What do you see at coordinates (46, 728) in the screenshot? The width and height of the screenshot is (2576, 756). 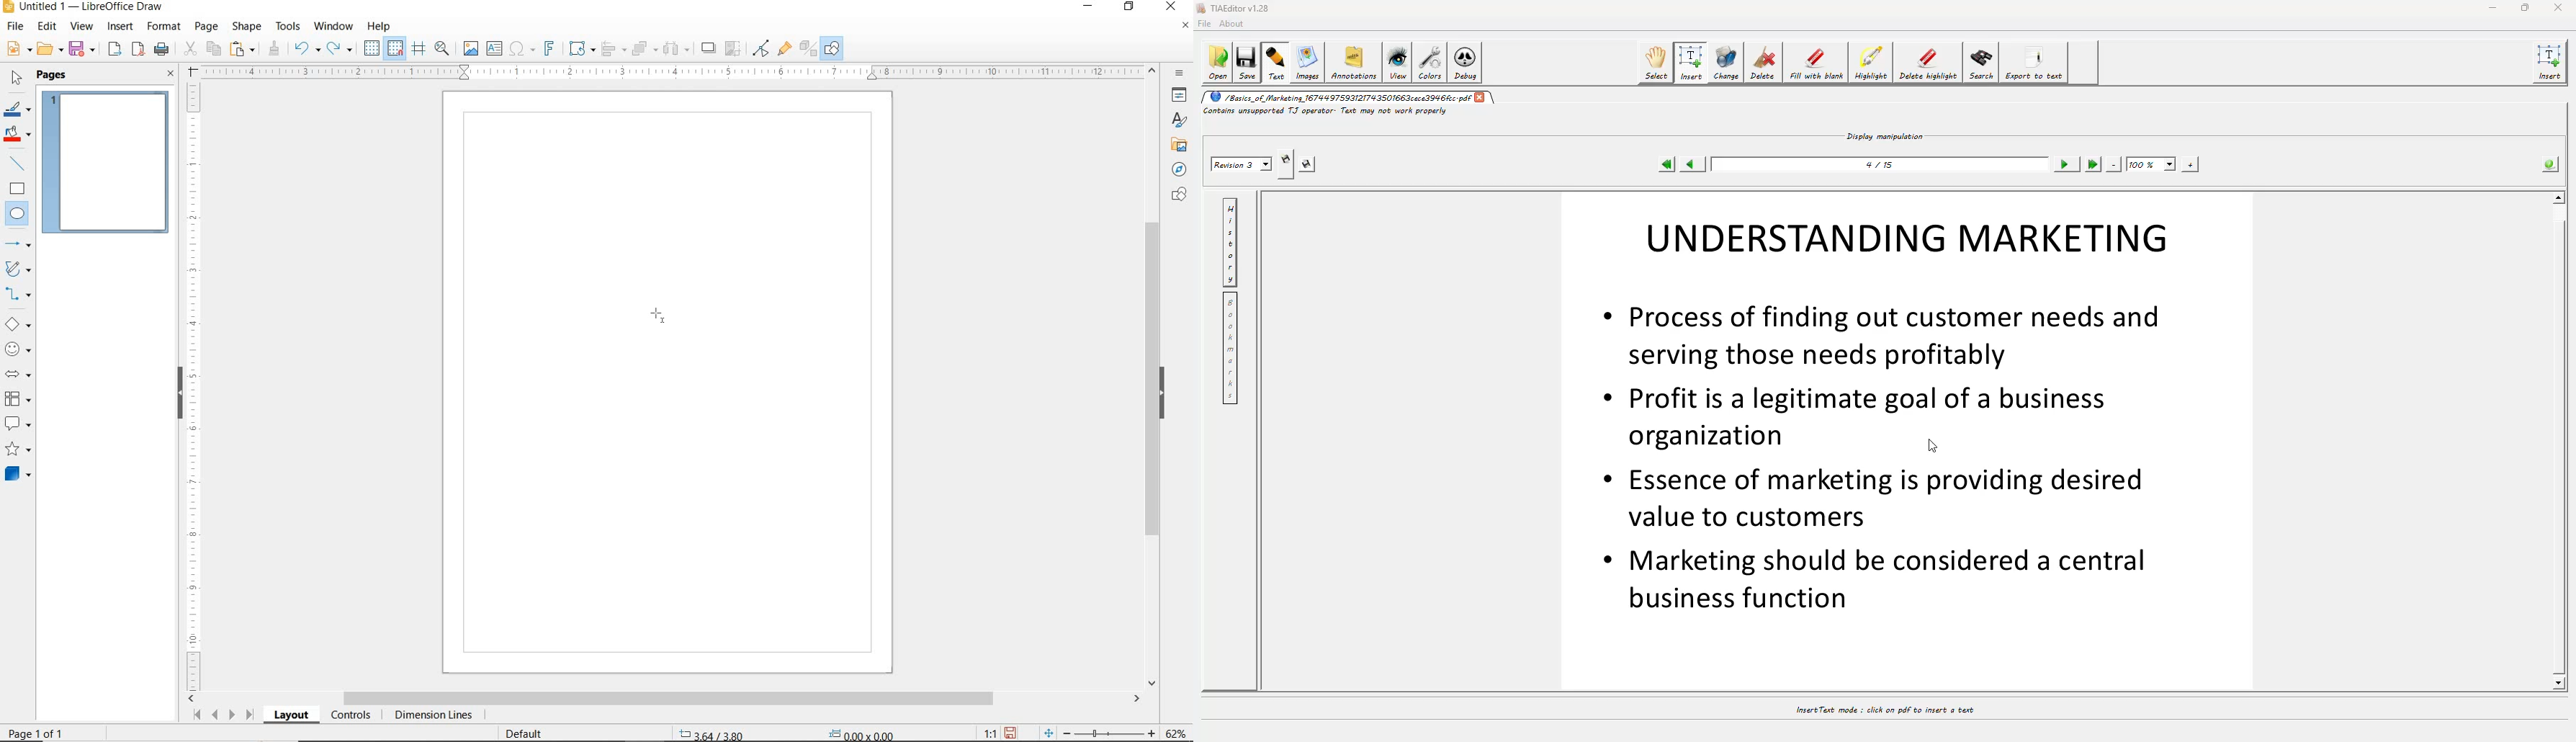 I see `PAGE 1 O 1` at bounding box center [46, 728].